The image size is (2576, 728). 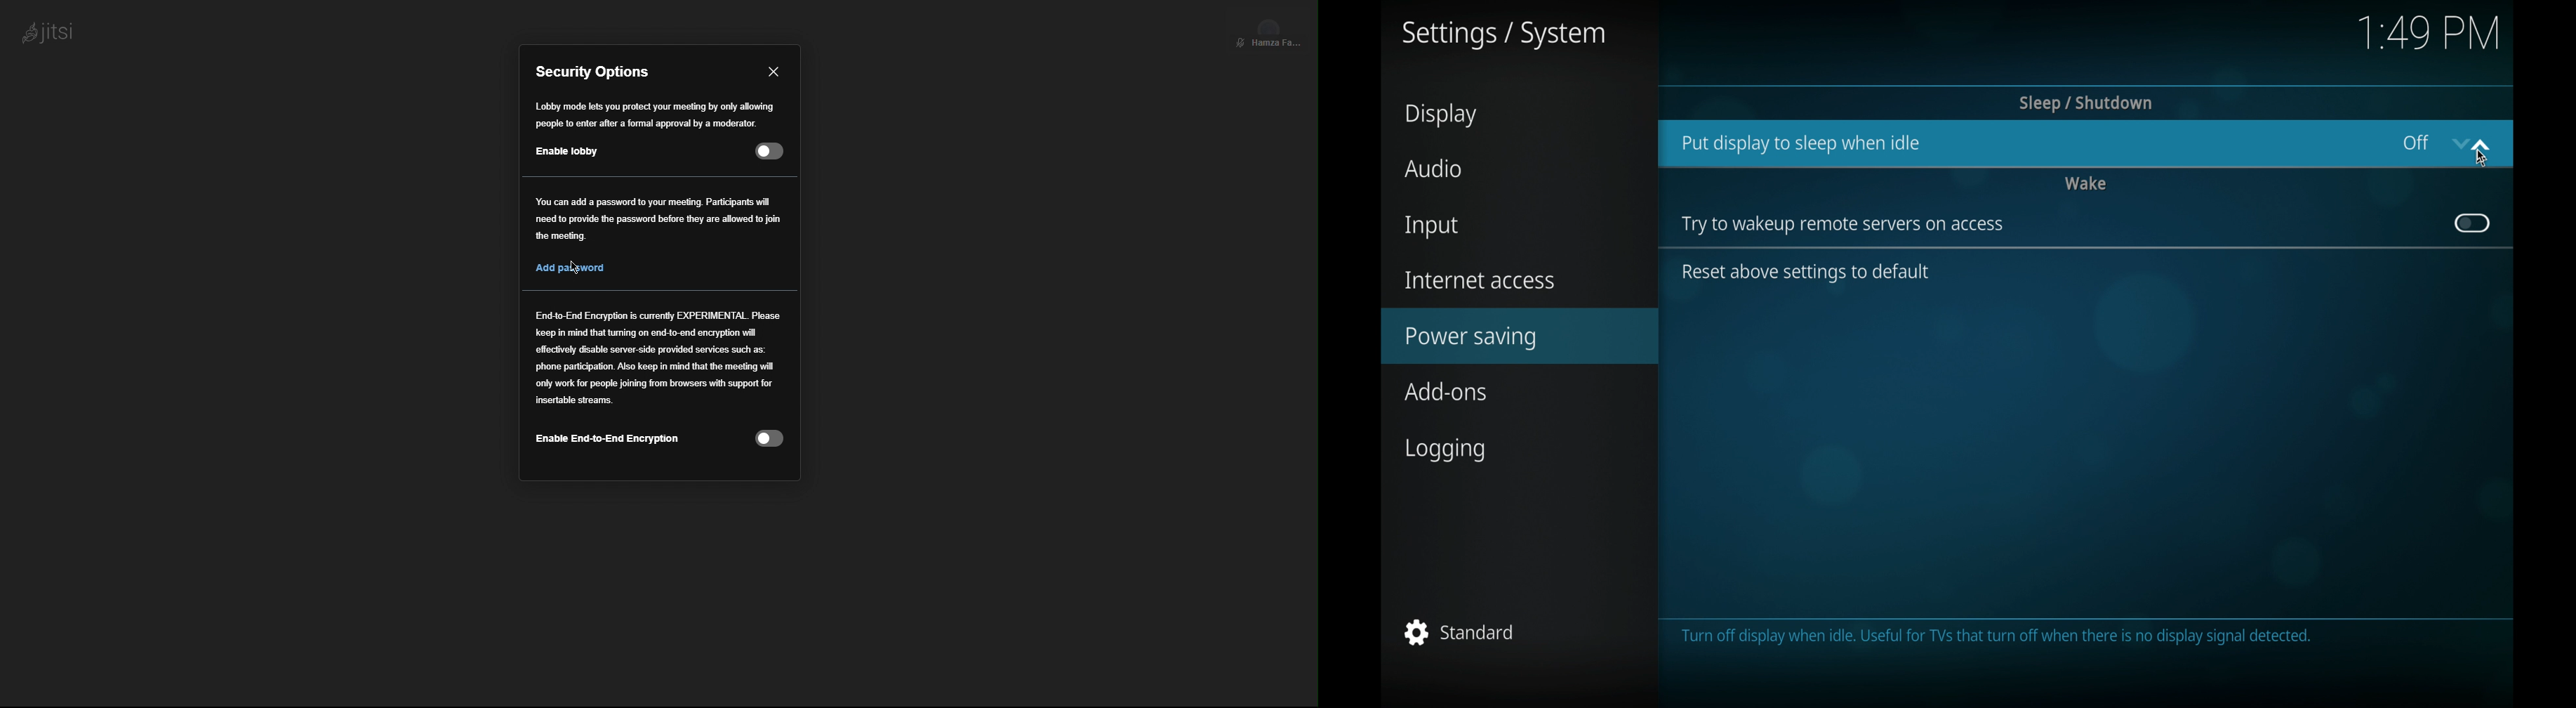 I want to click on stepper buttons, so click(x=2470, y=144).